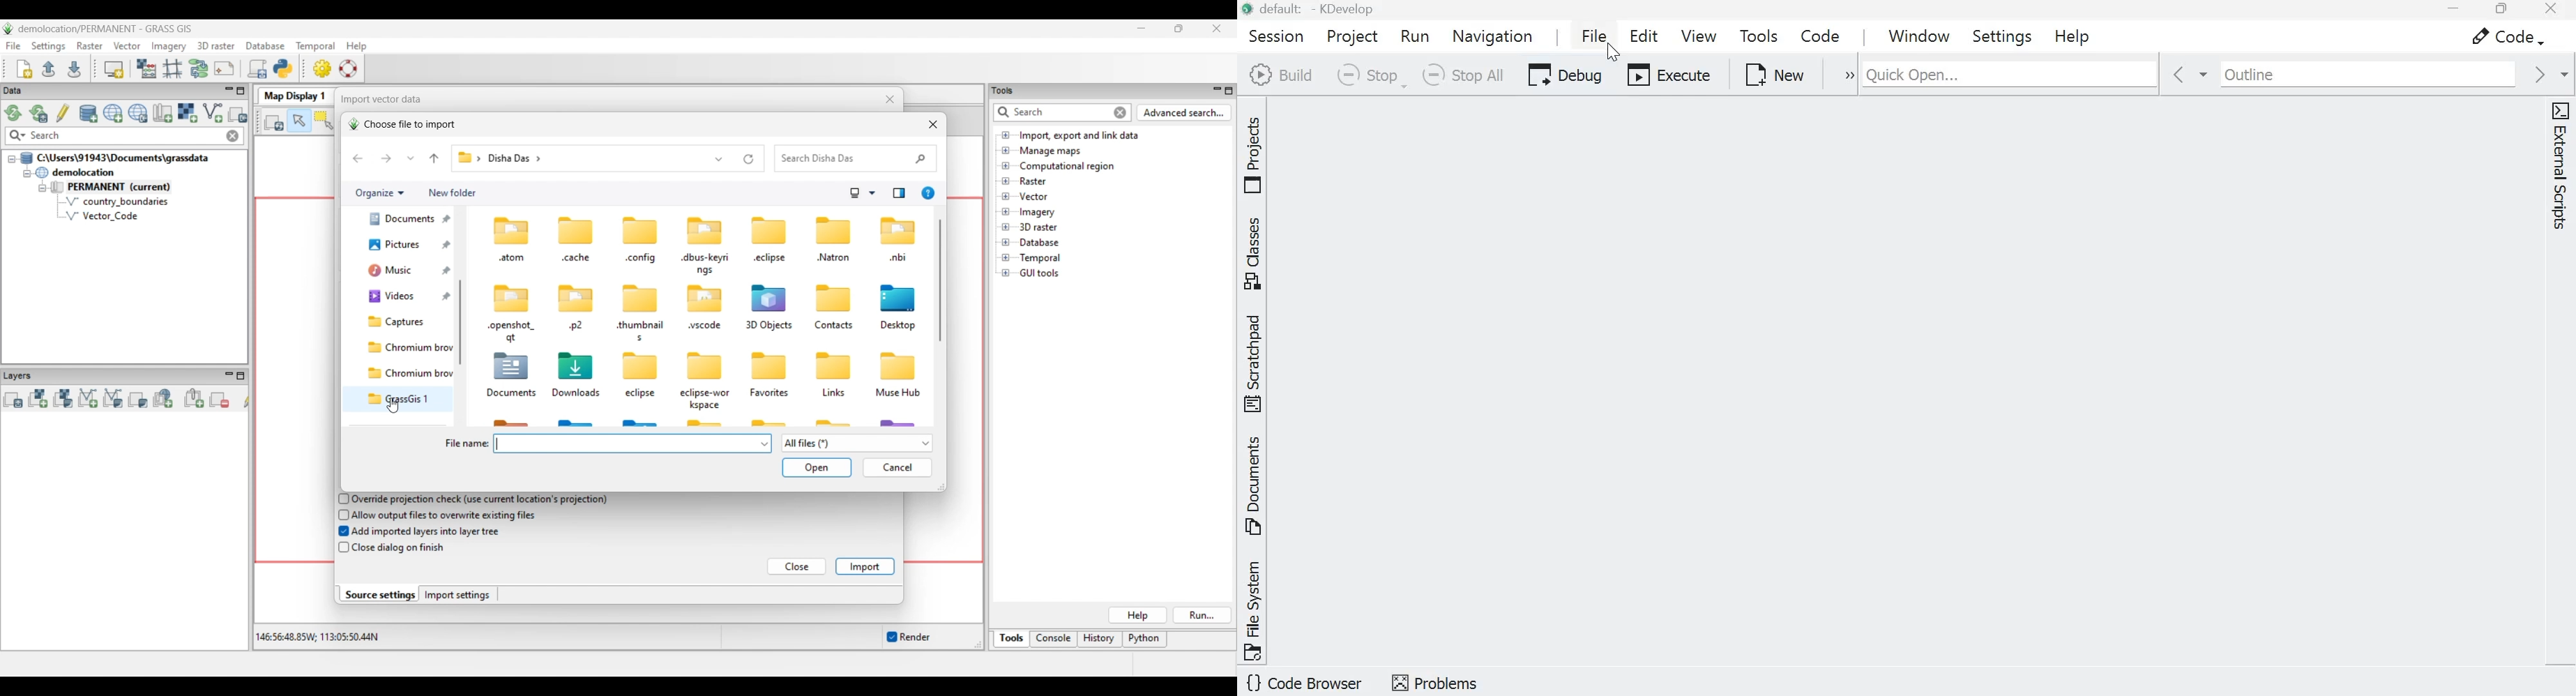  I want to click on Stop all currently running jobs, so click(1461, 75).